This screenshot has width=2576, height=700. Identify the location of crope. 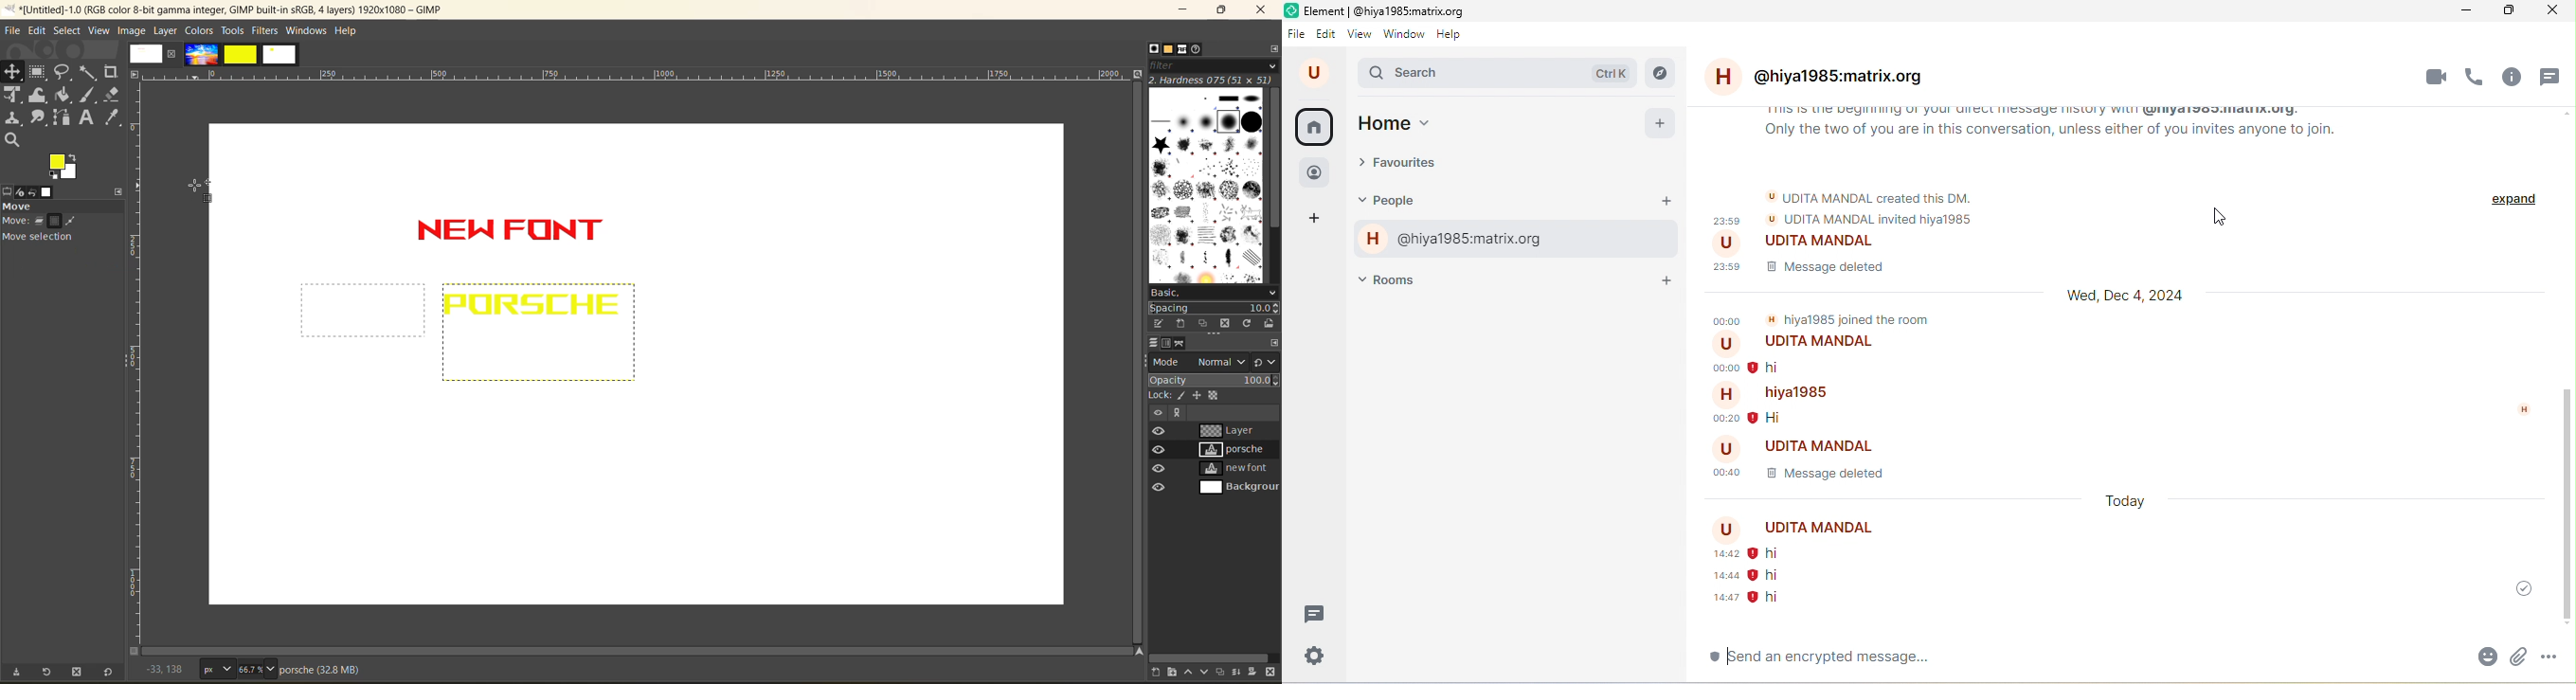
(111, 72).